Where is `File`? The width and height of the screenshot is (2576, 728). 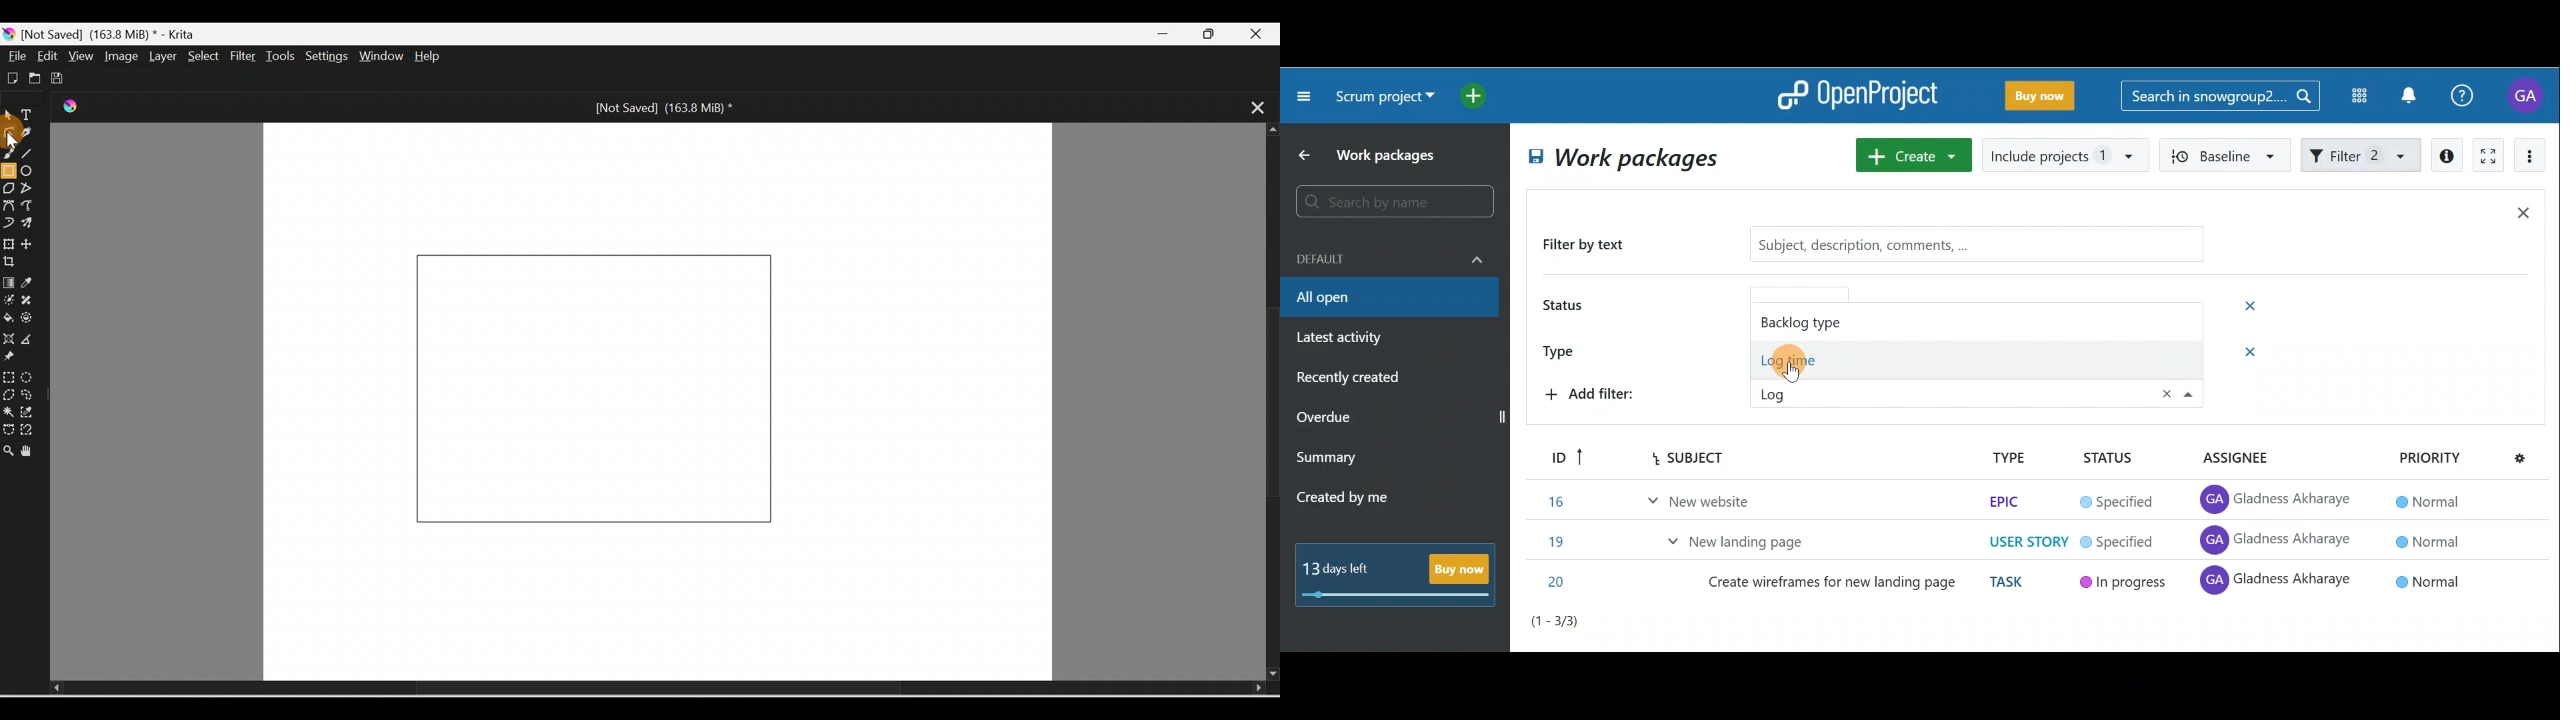 File is located at coordinates (17, 56).